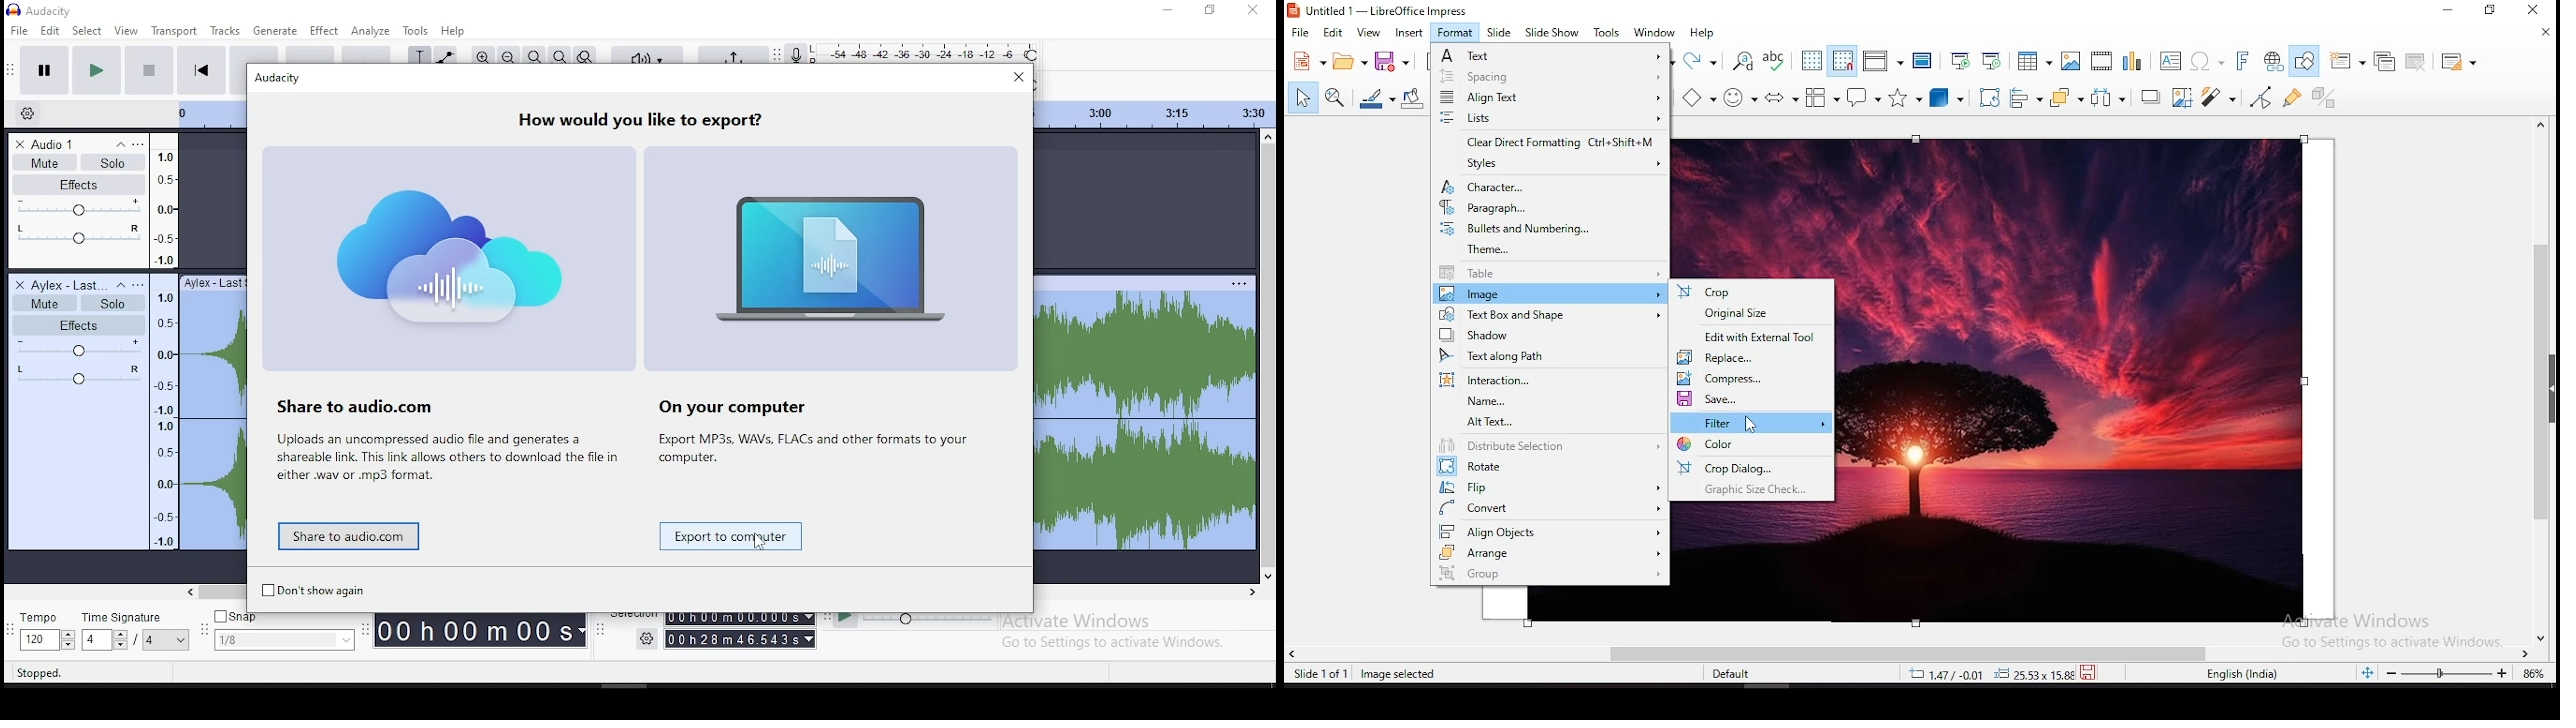  What do you see at coordinates (1657, 32) in the screenshot?
I see `window` at bounding box center [1657, 32].